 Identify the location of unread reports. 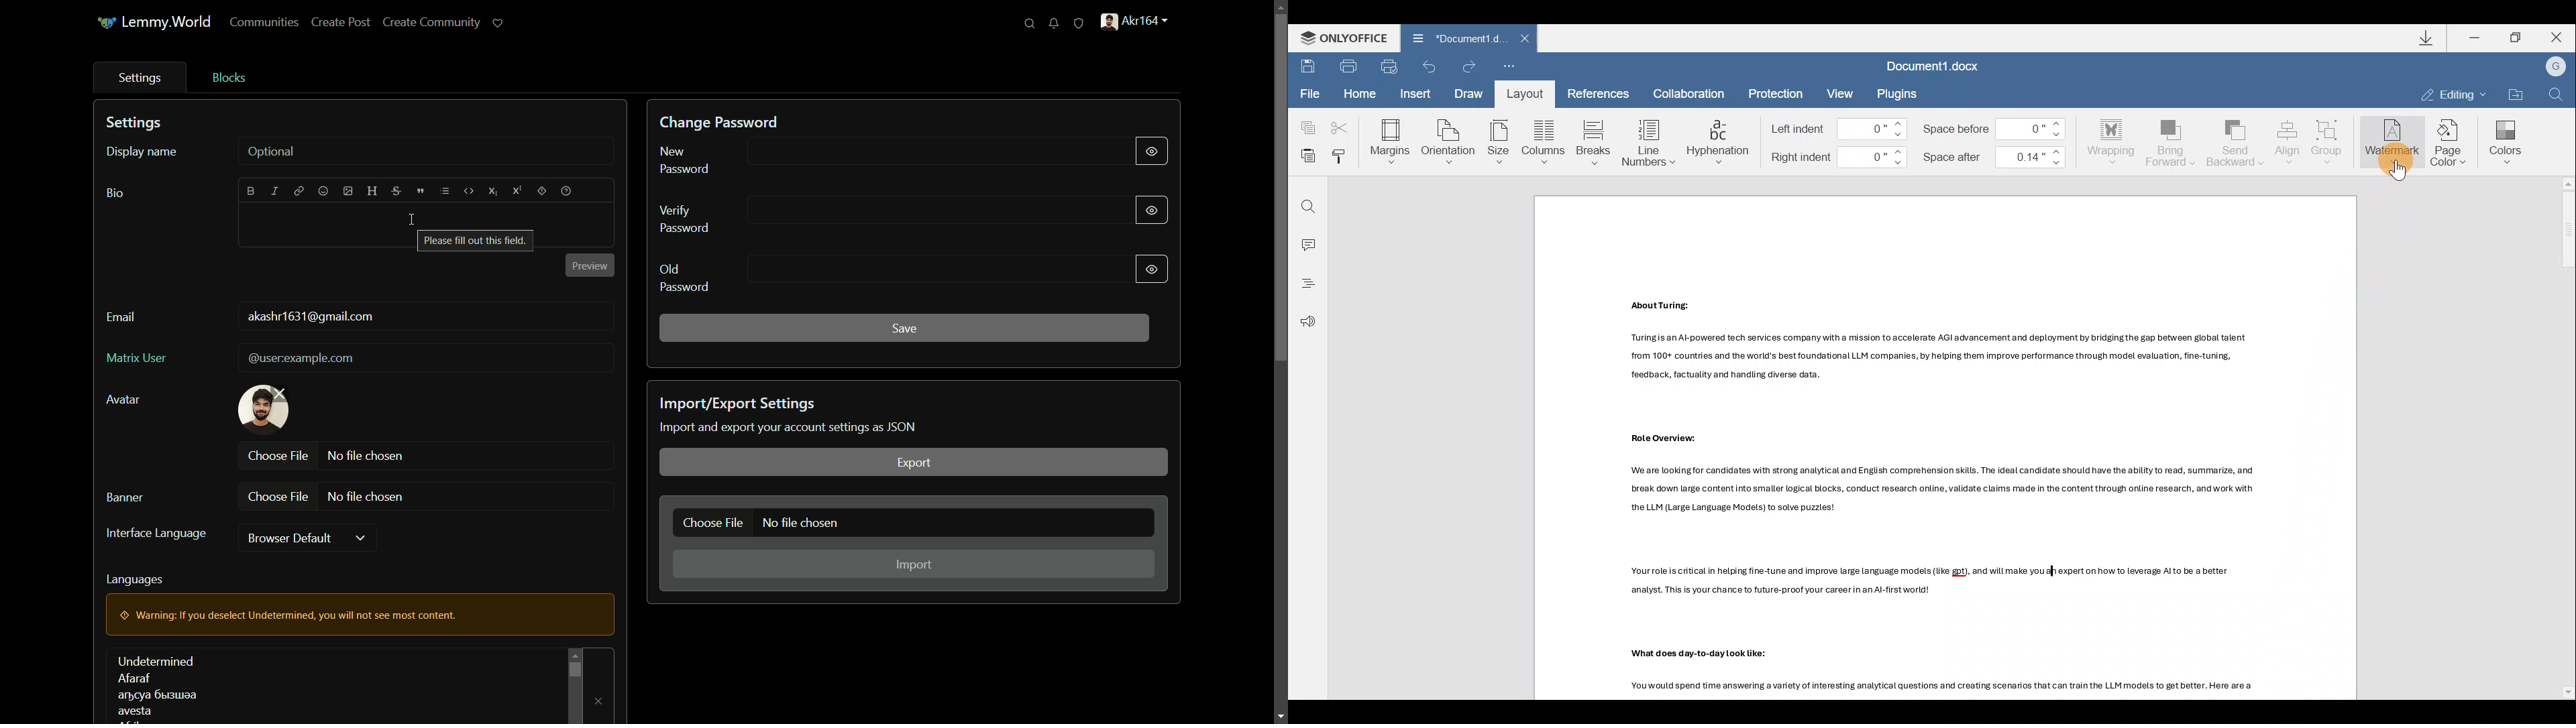
(1079, 23).